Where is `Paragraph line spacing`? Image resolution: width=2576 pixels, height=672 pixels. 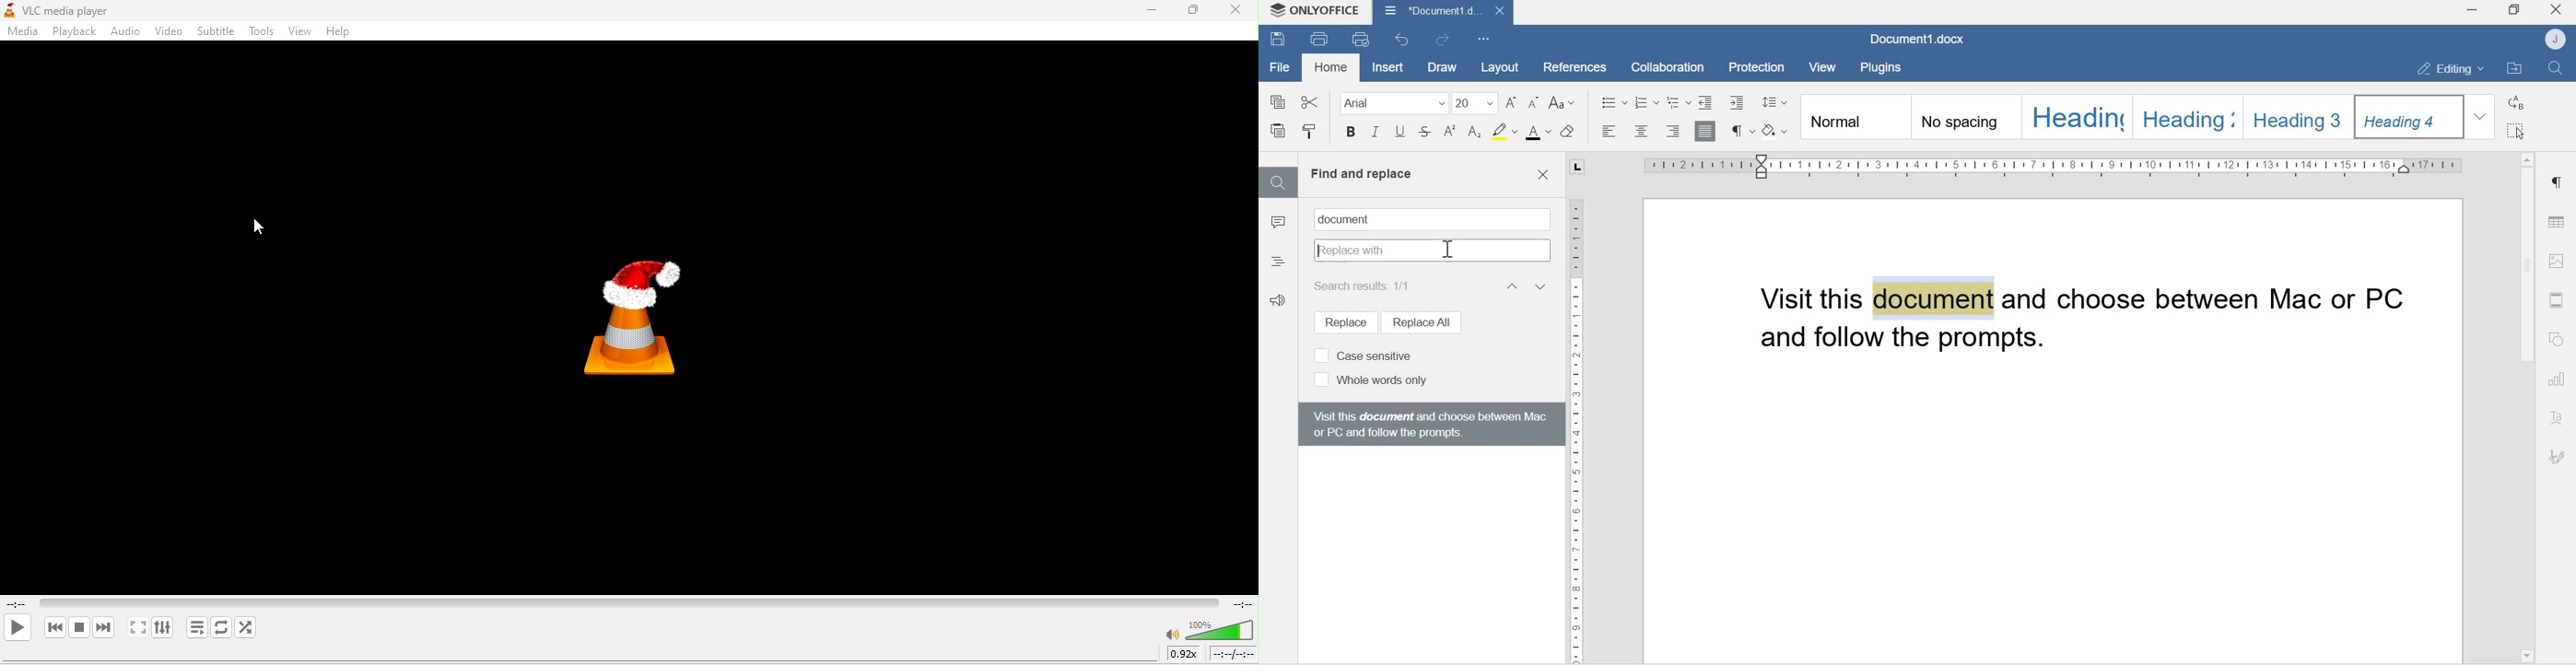 Paragraph line spacing is located at coordinates (1775, 100).